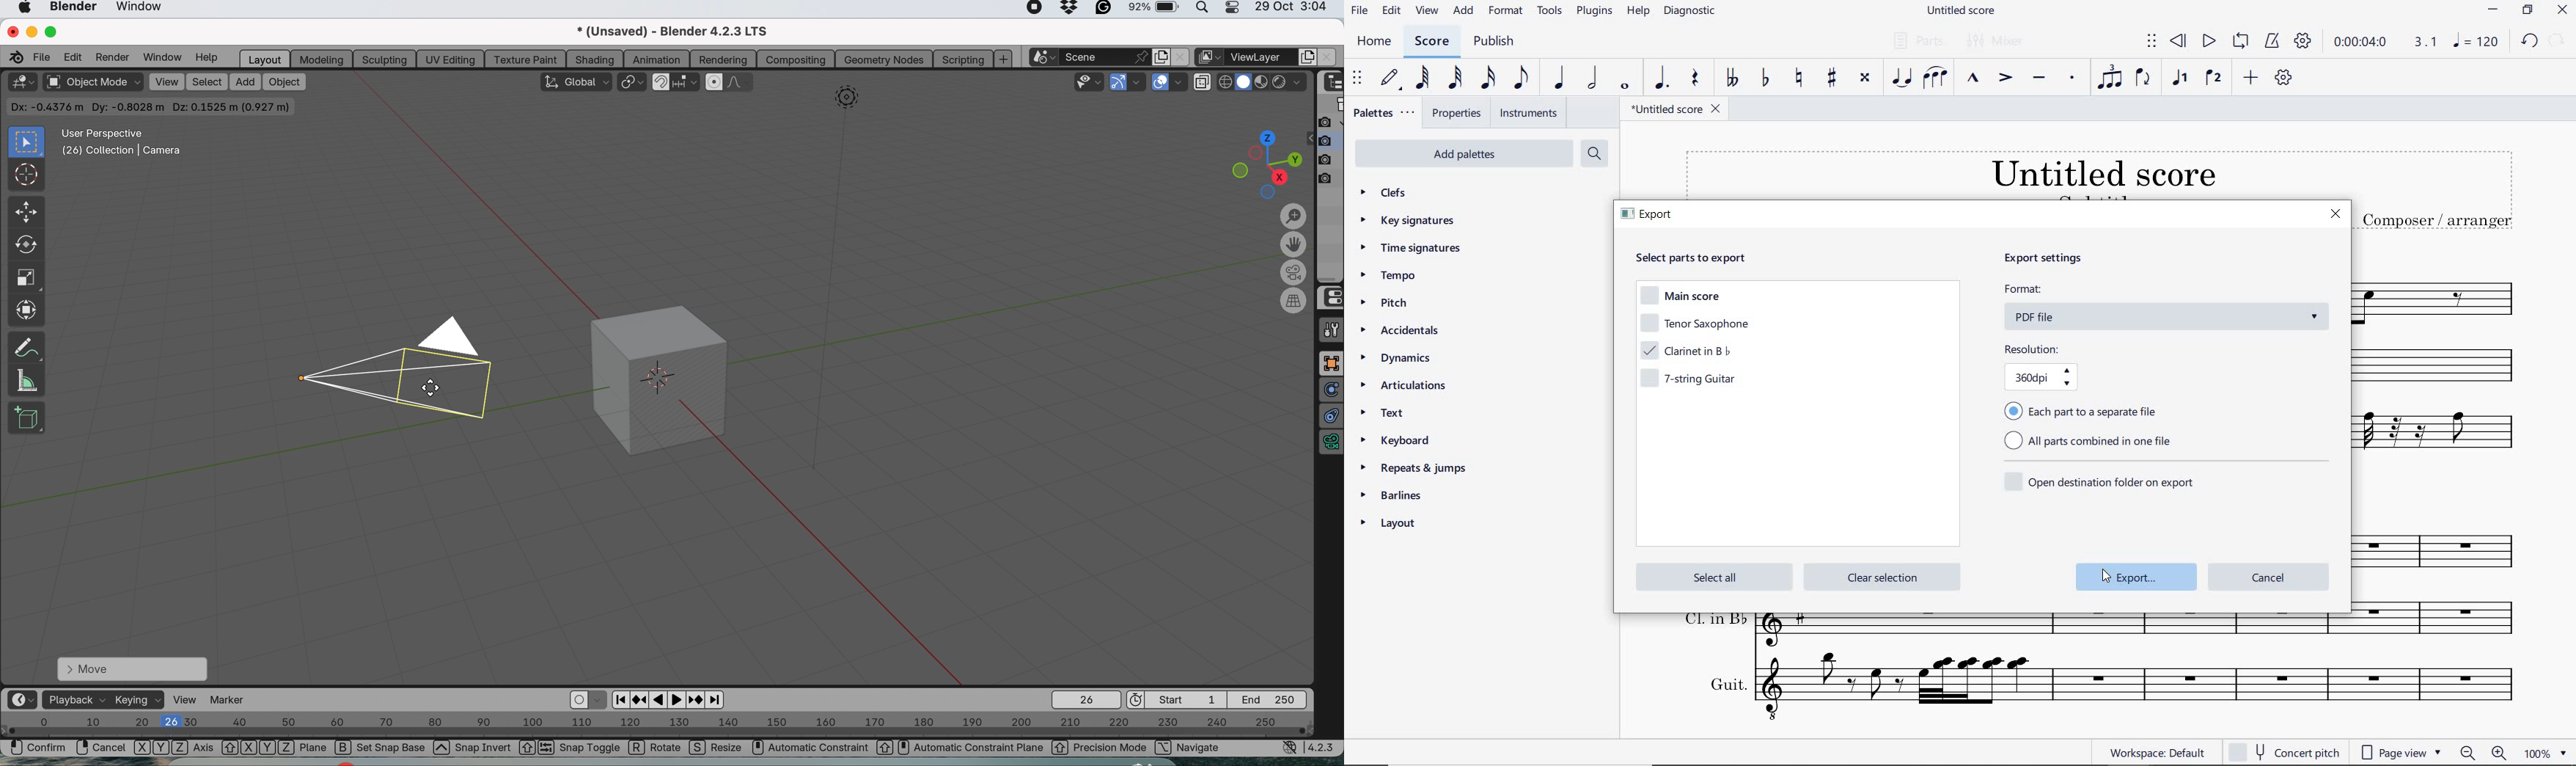  I want to click on REWIND, so click(2181, 42).